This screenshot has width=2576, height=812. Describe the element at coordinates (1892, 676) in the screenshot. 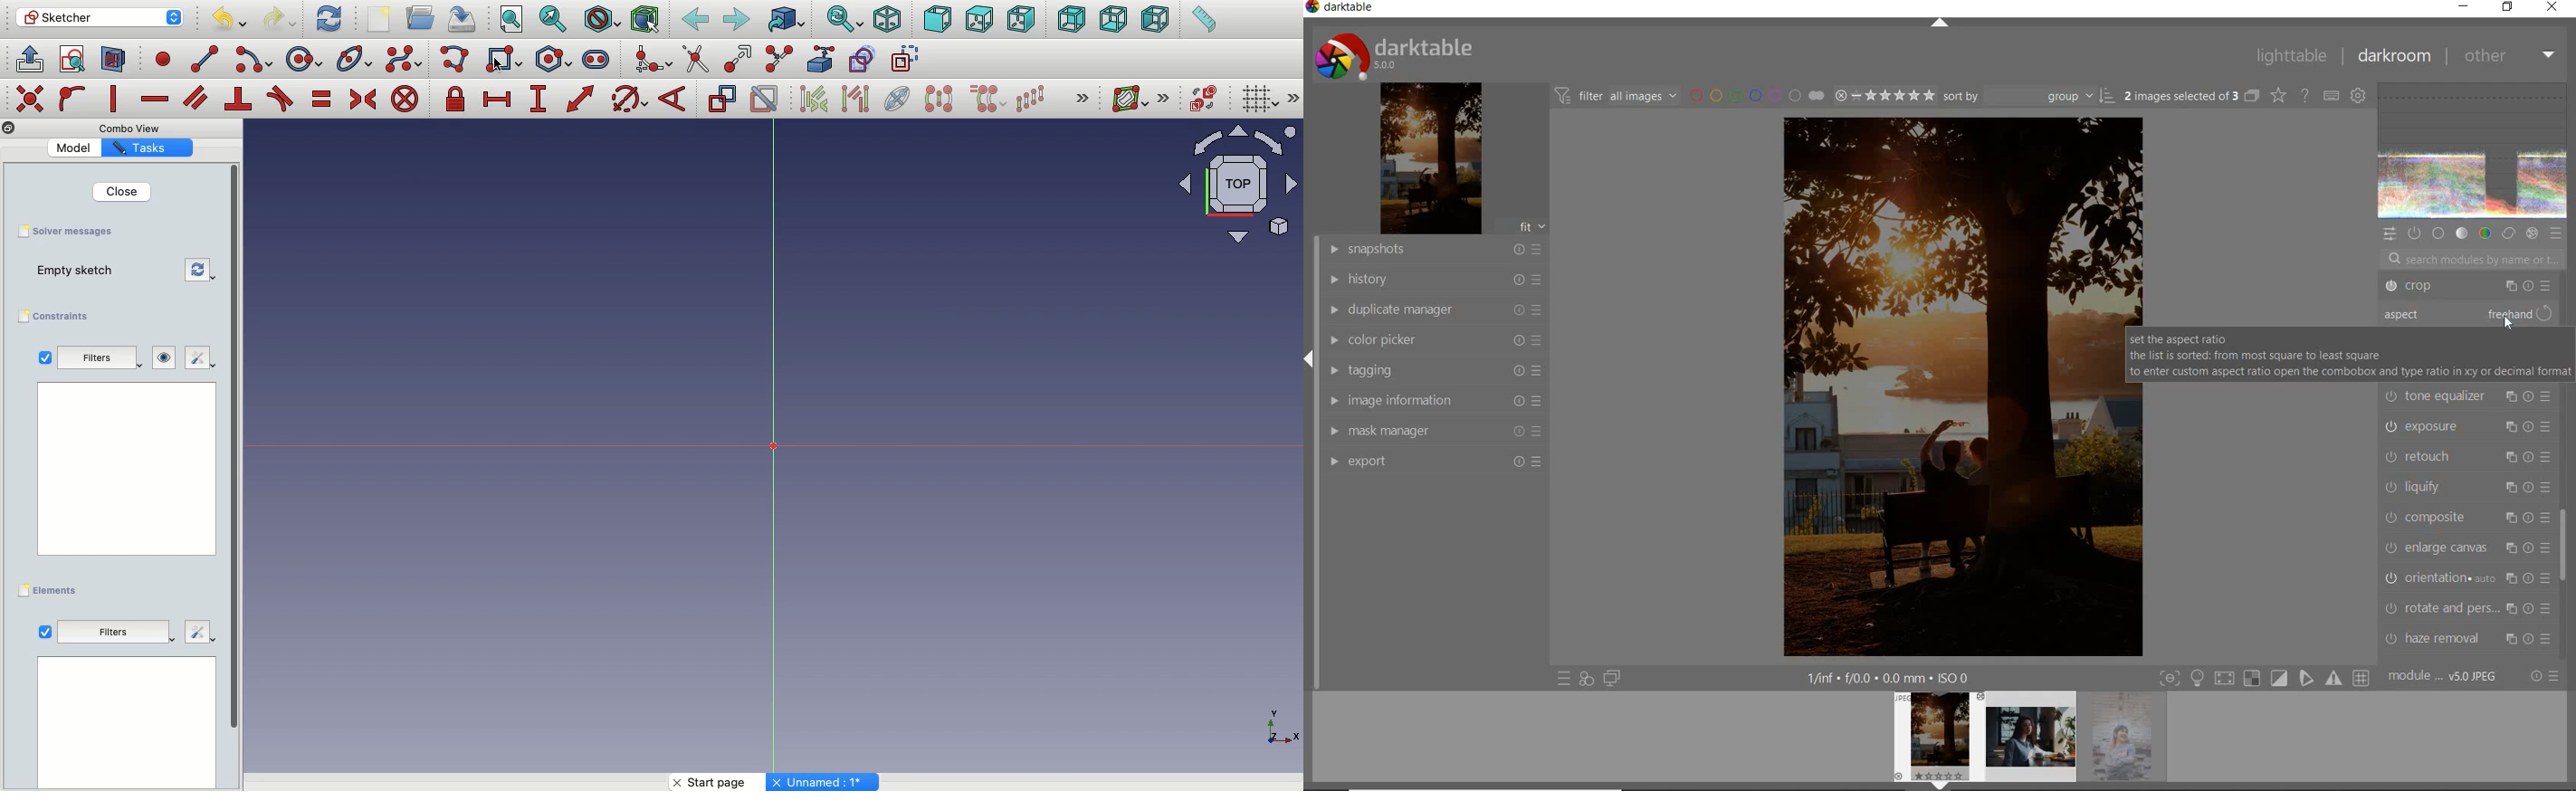

I see `other interface detail` at that location.